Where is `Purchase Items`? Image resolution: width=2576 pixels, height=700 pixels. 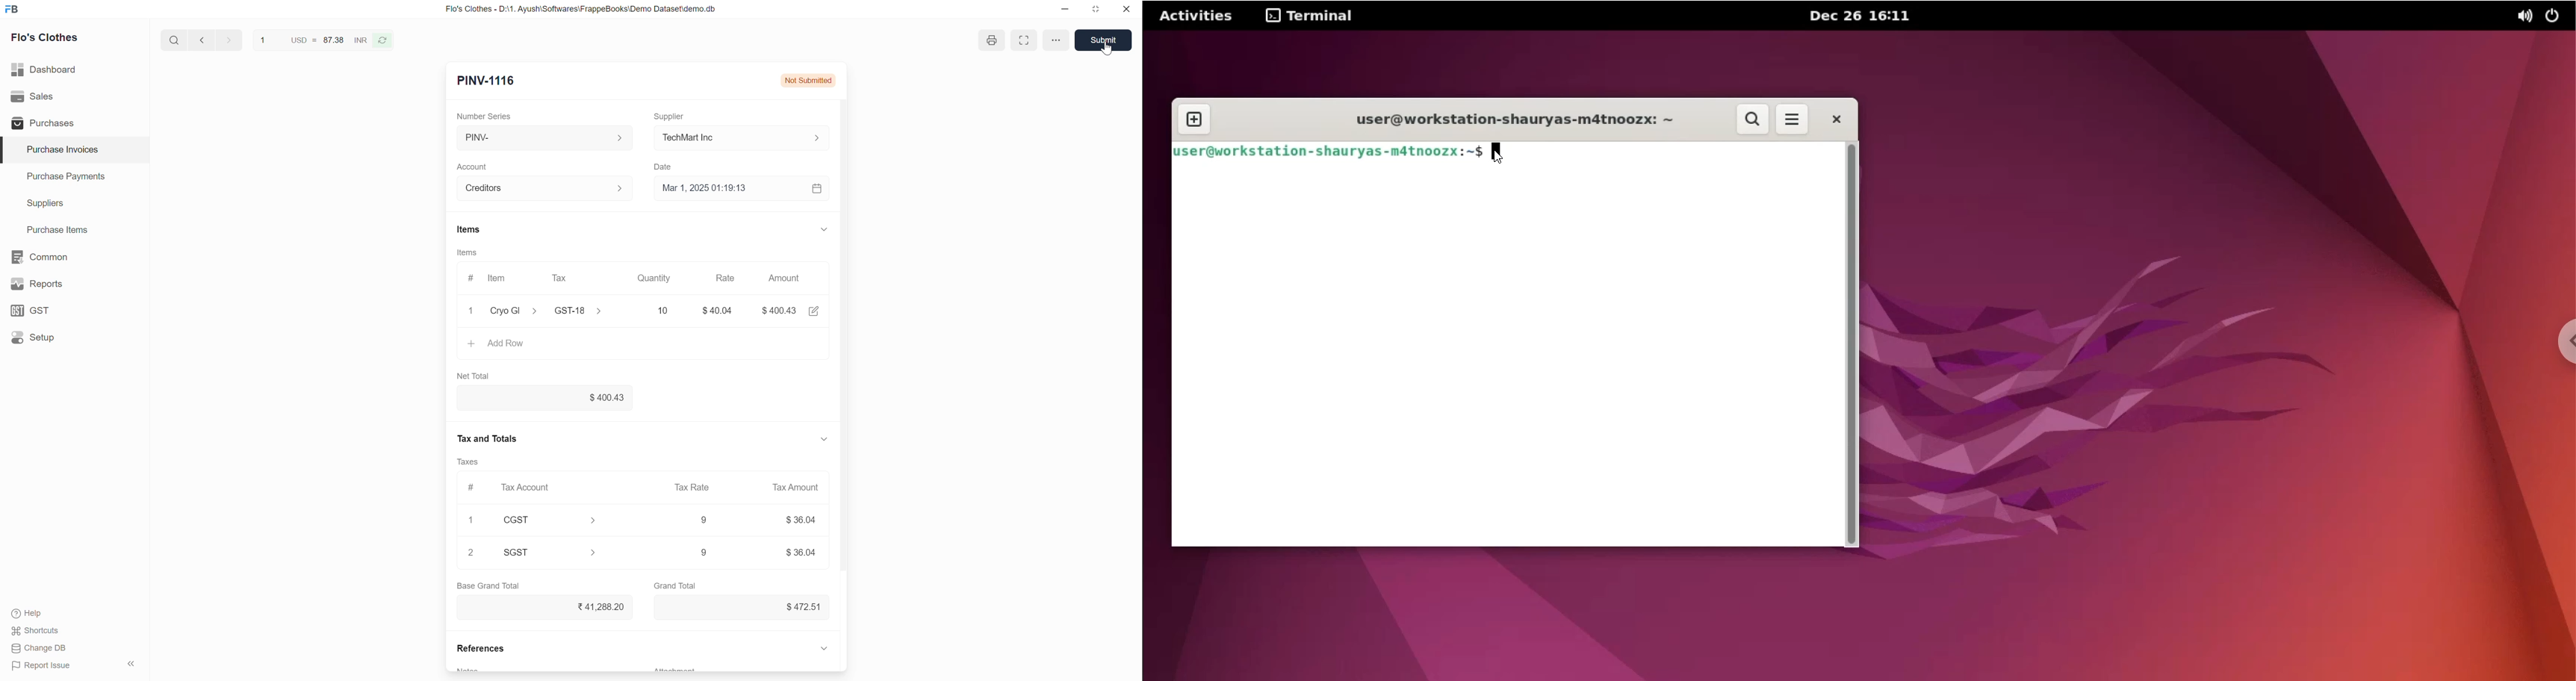
Purchase Items is located at coordinates (52, 228).